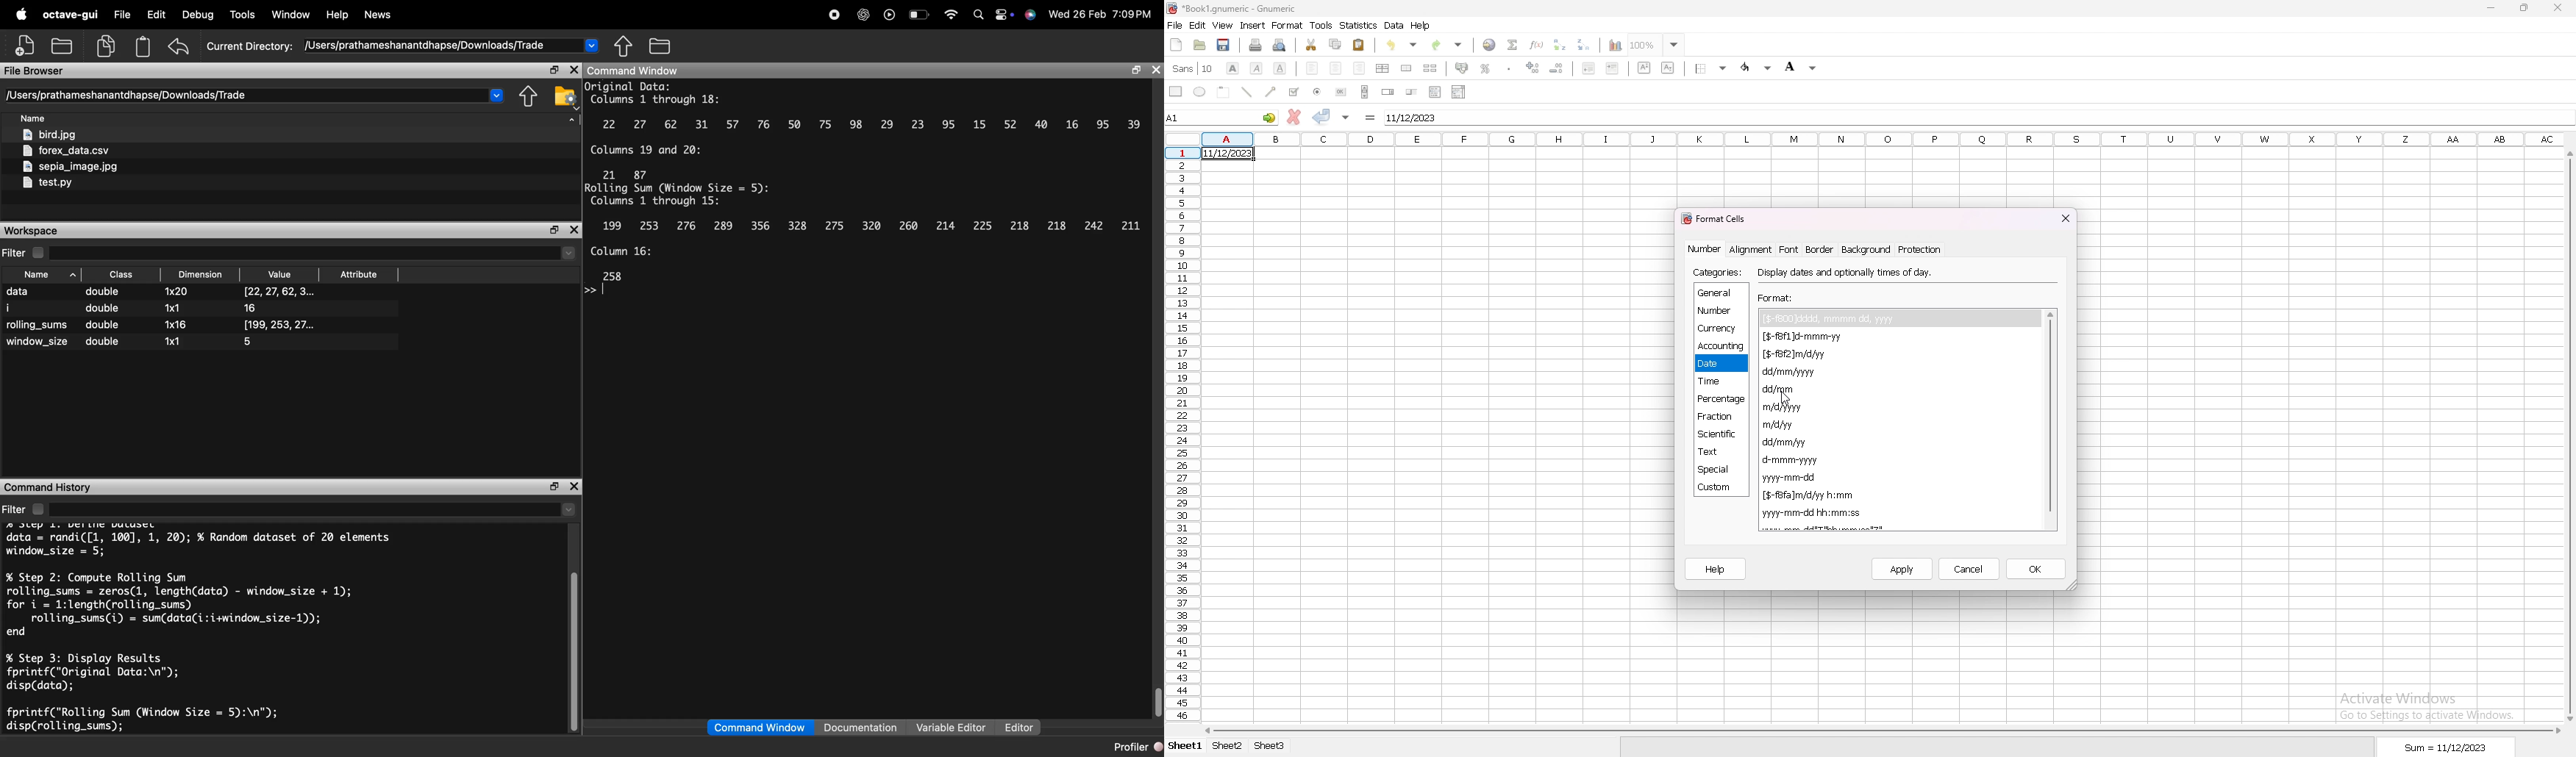 This screenshot has width=2576, height=784. What do you see at coordinates (1311, 45) in the screenshot?
I see `cut` at bounding box center [1311, 45].